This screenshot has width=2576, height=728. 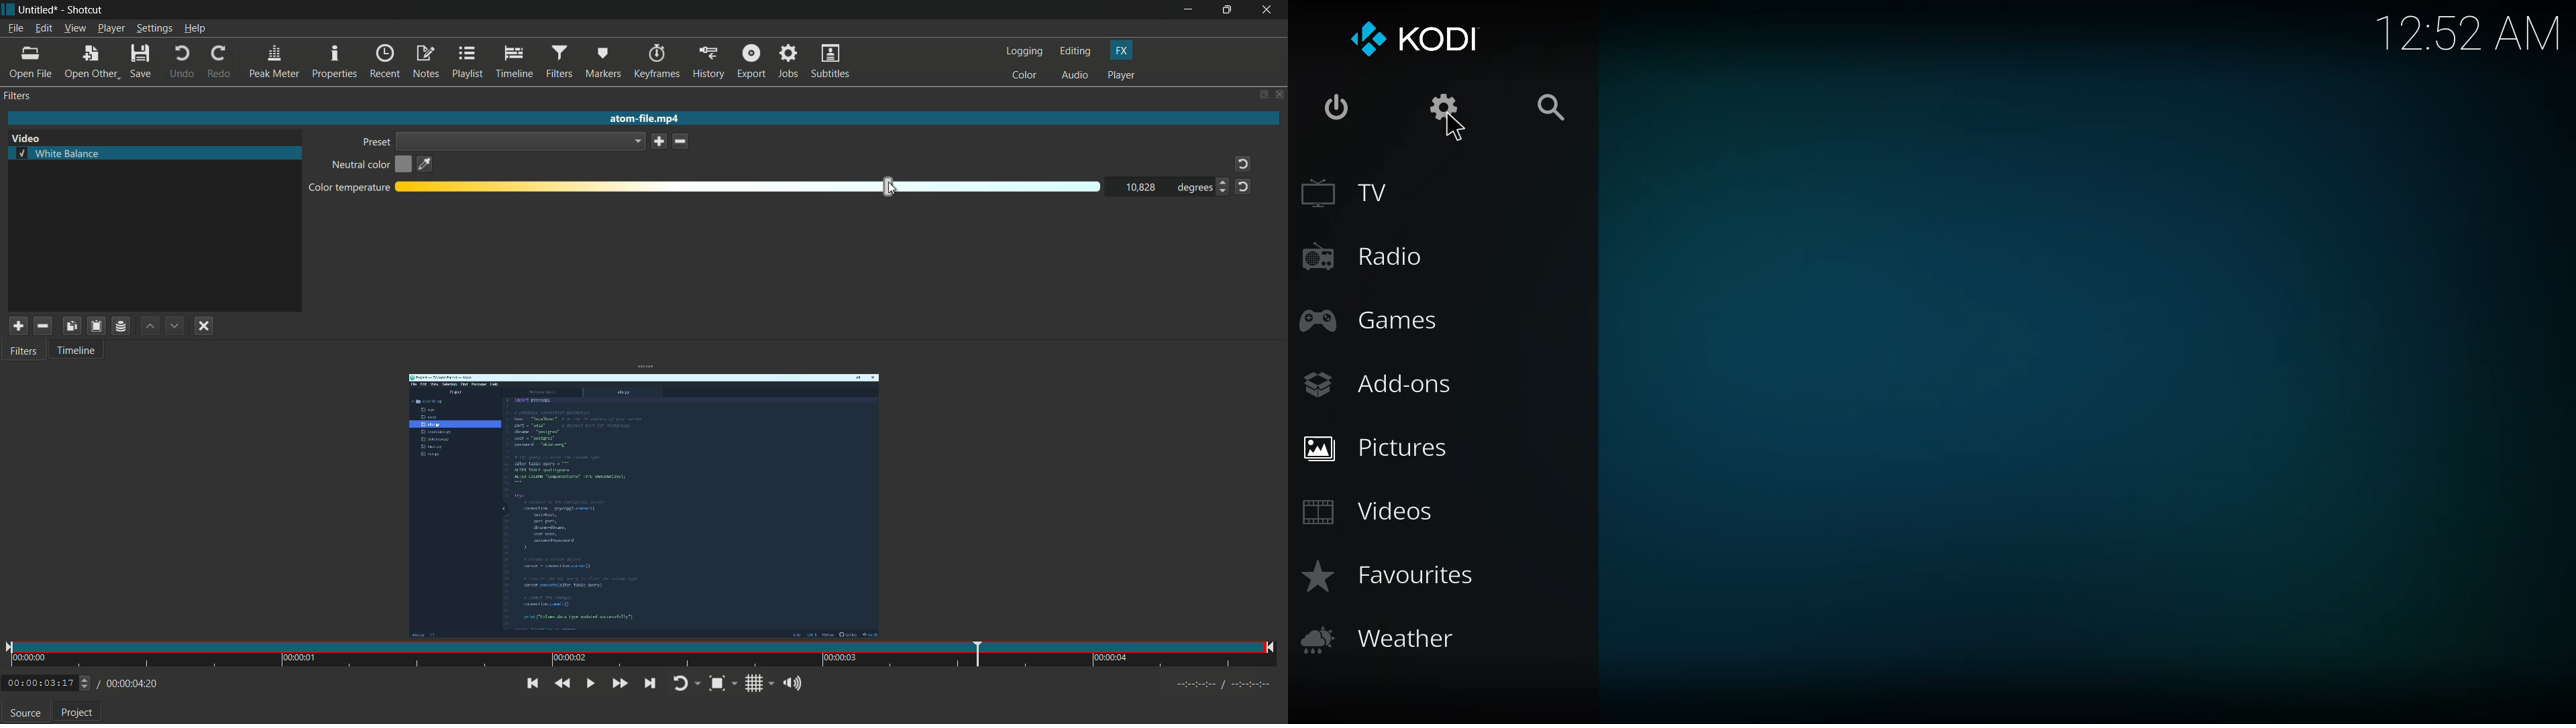 I want to click on pictures, so click(x=1379, y=447).